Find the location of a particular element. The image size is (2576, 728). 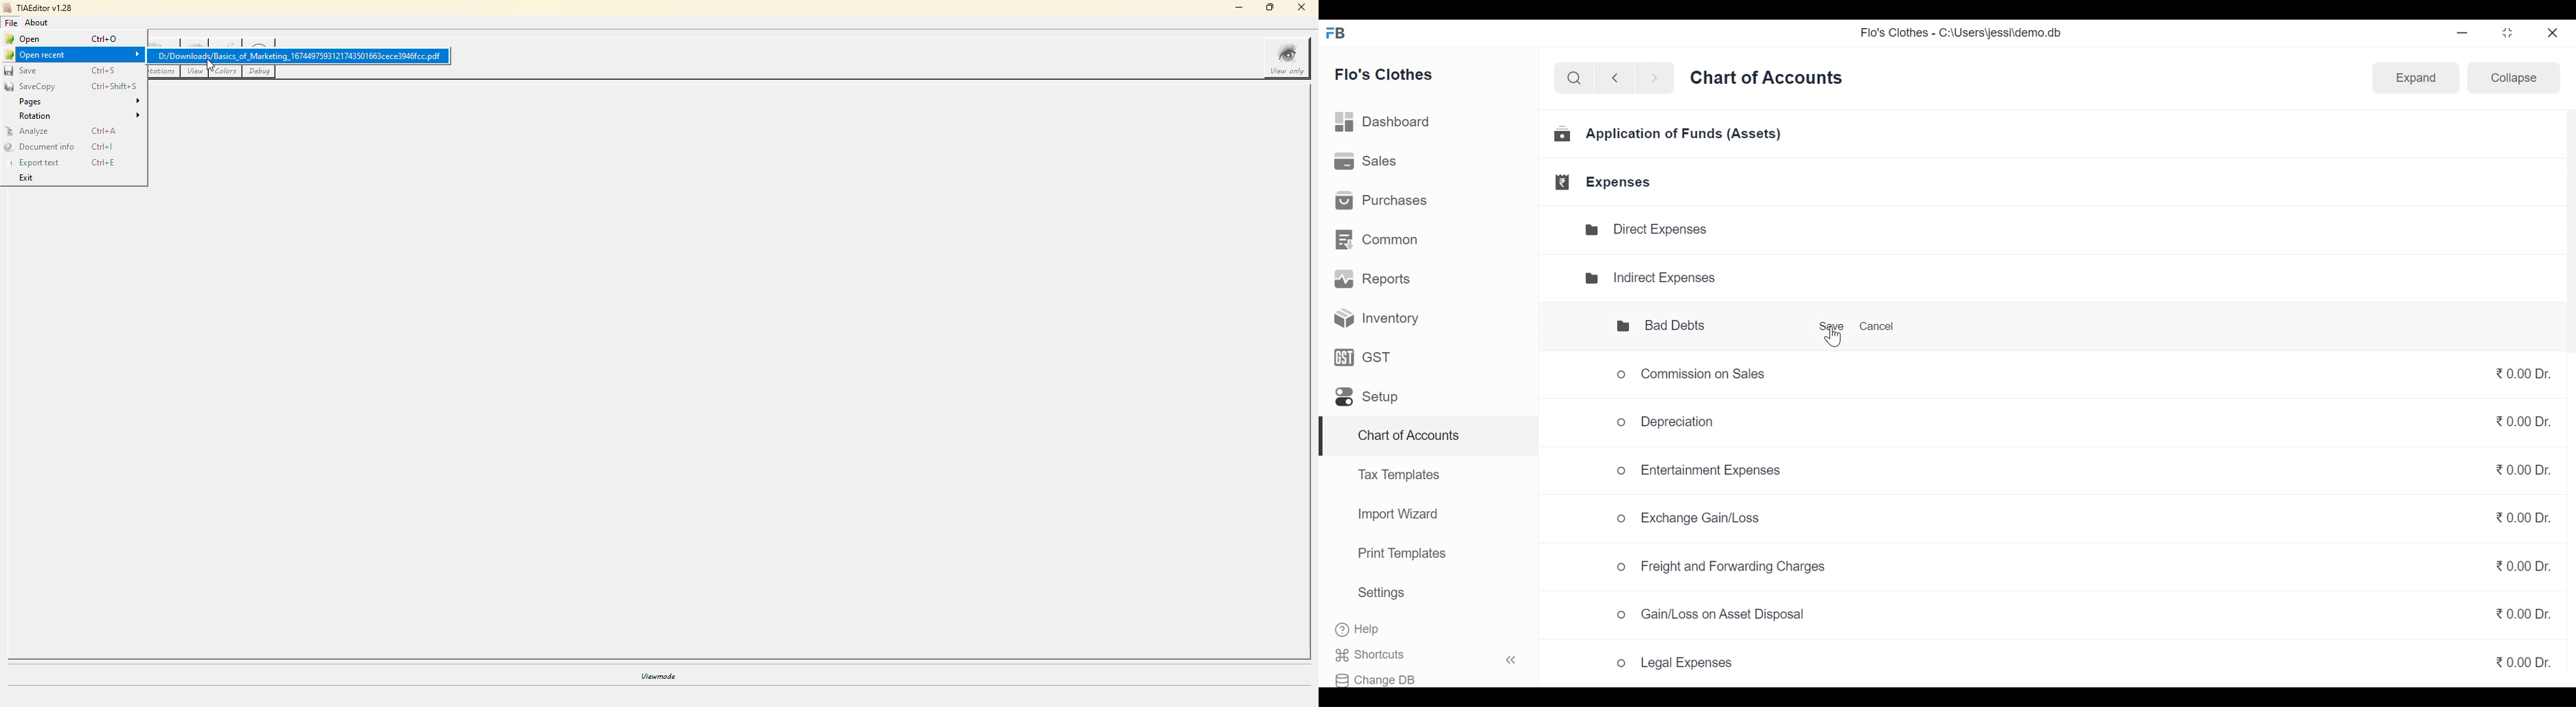

Cursor is located at coordinates (1827, 335).